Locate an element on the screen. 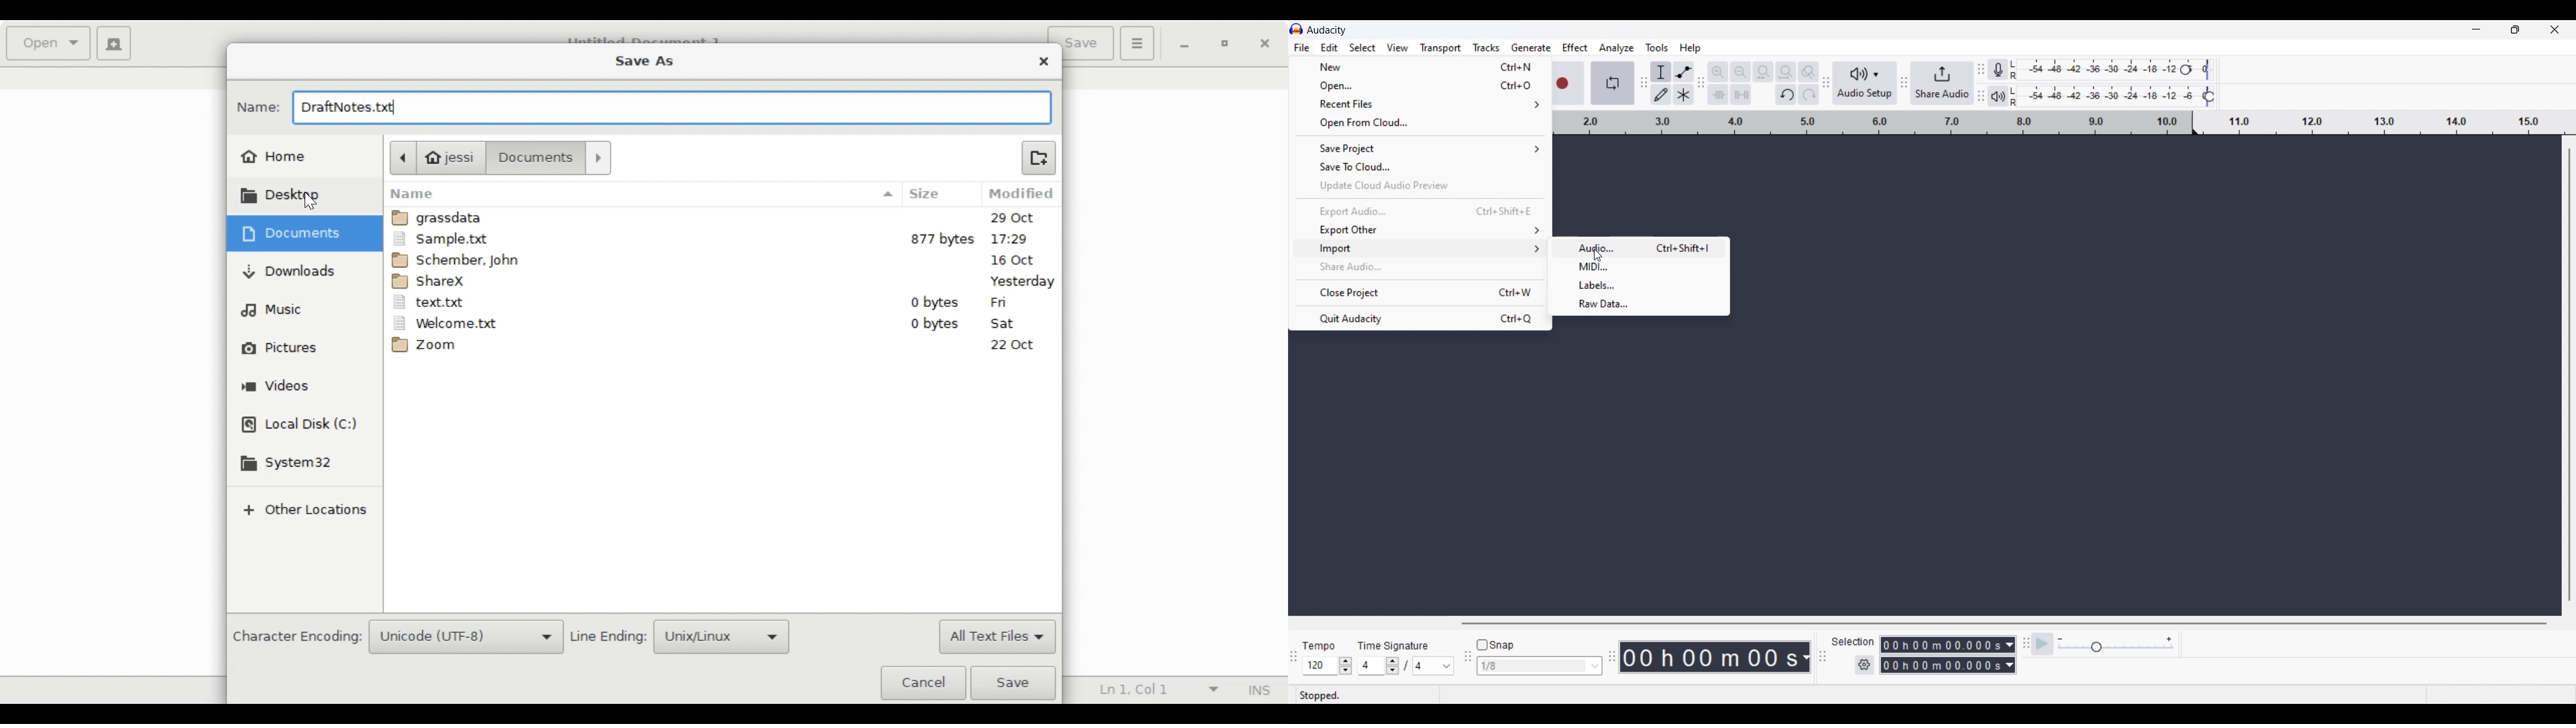 The width and height of the screenshot is (2576, 728). Select menu is located at coordinates (1363, 48).